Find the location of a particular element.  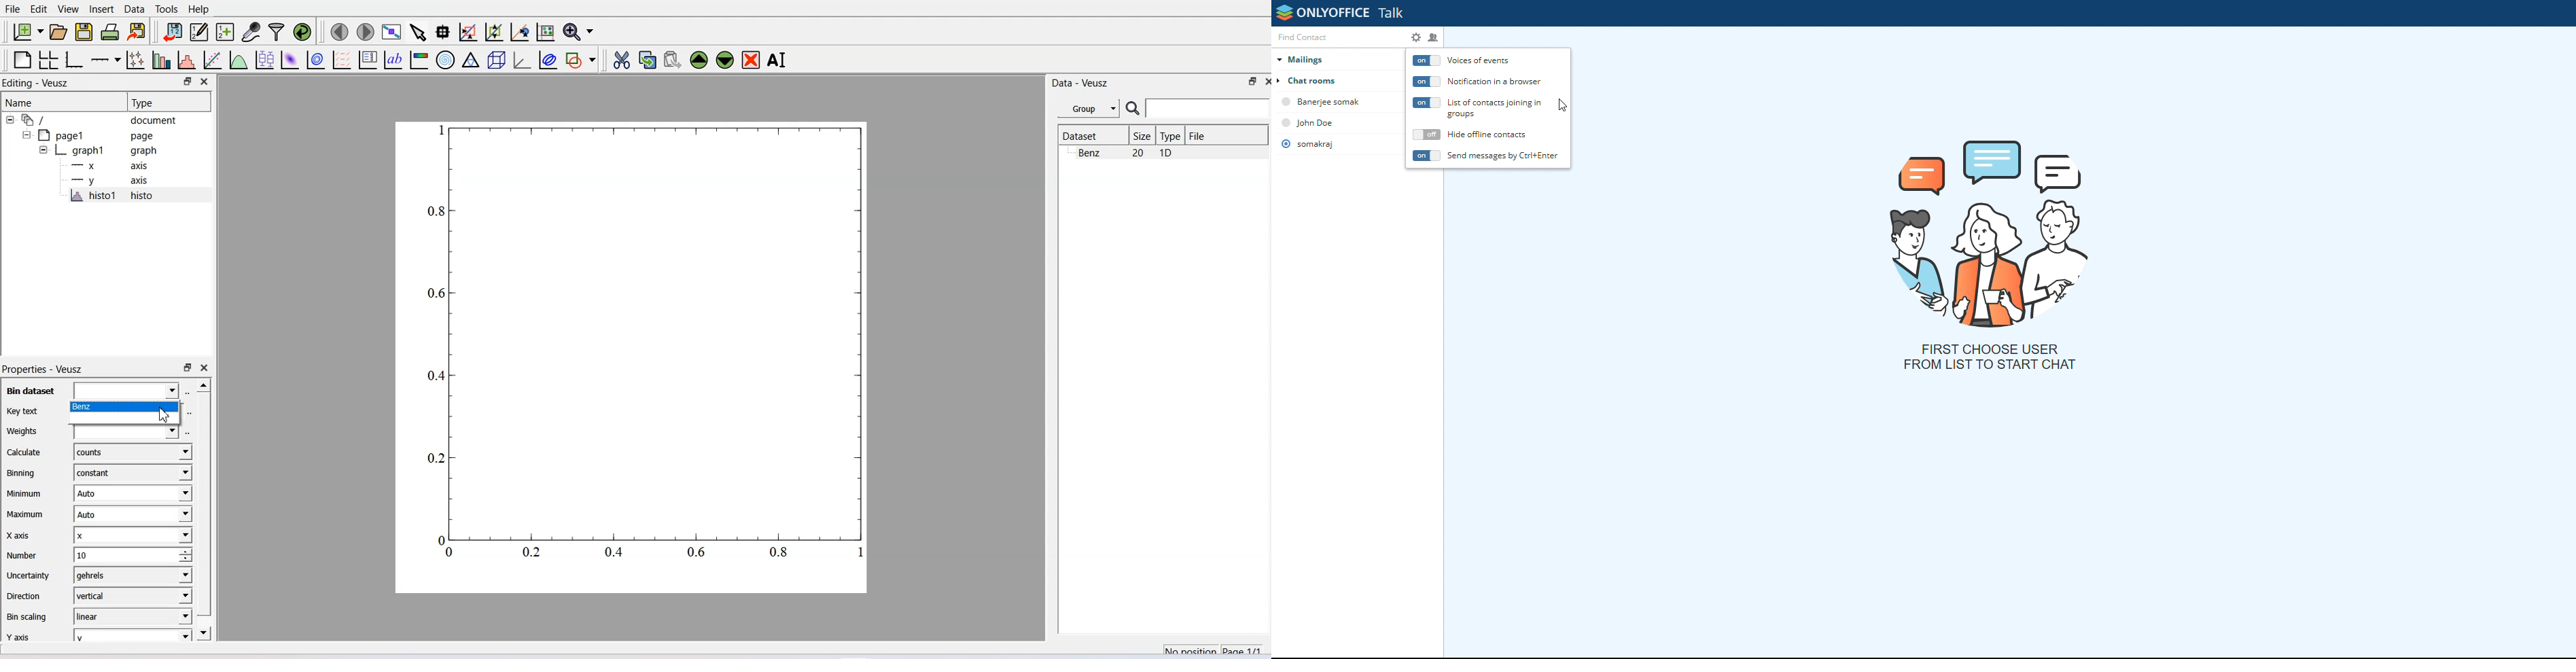

Search Bar is located at coordinates (1198, 108).